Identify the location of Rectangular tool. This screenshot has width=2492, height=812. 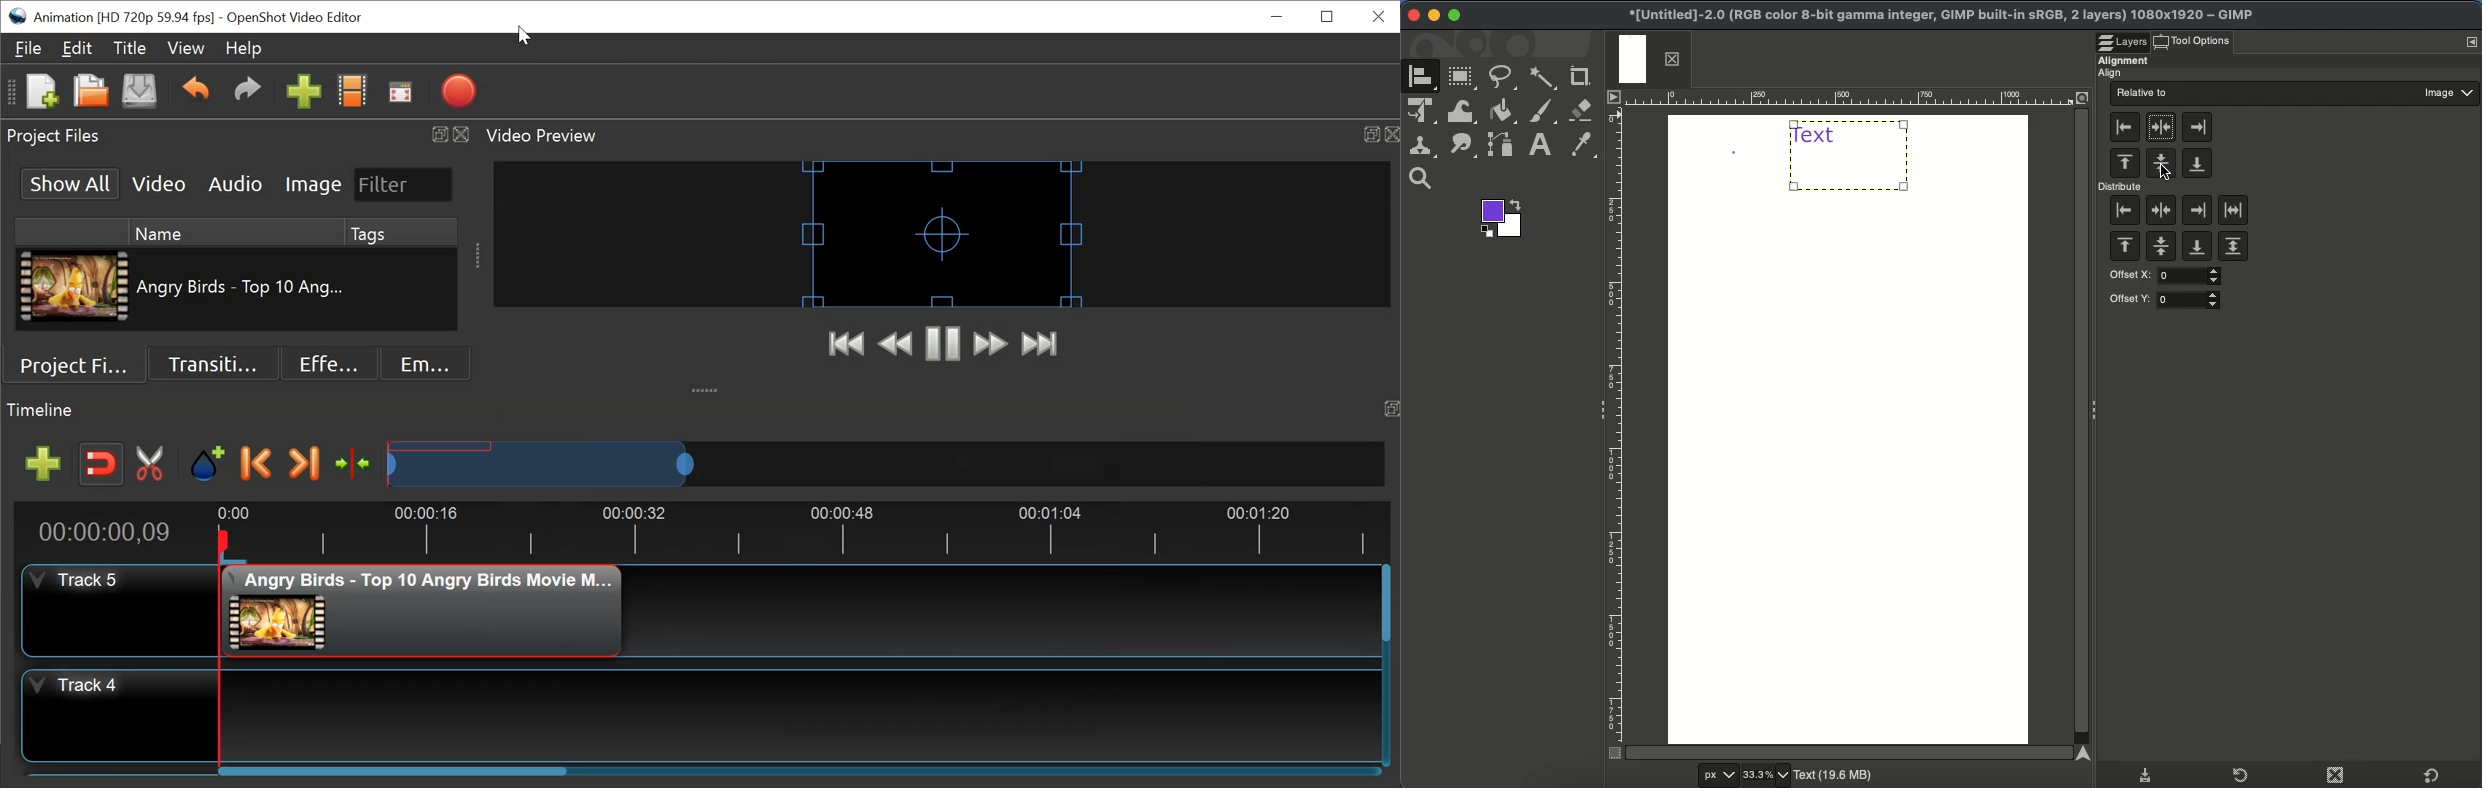
(1463, 77).